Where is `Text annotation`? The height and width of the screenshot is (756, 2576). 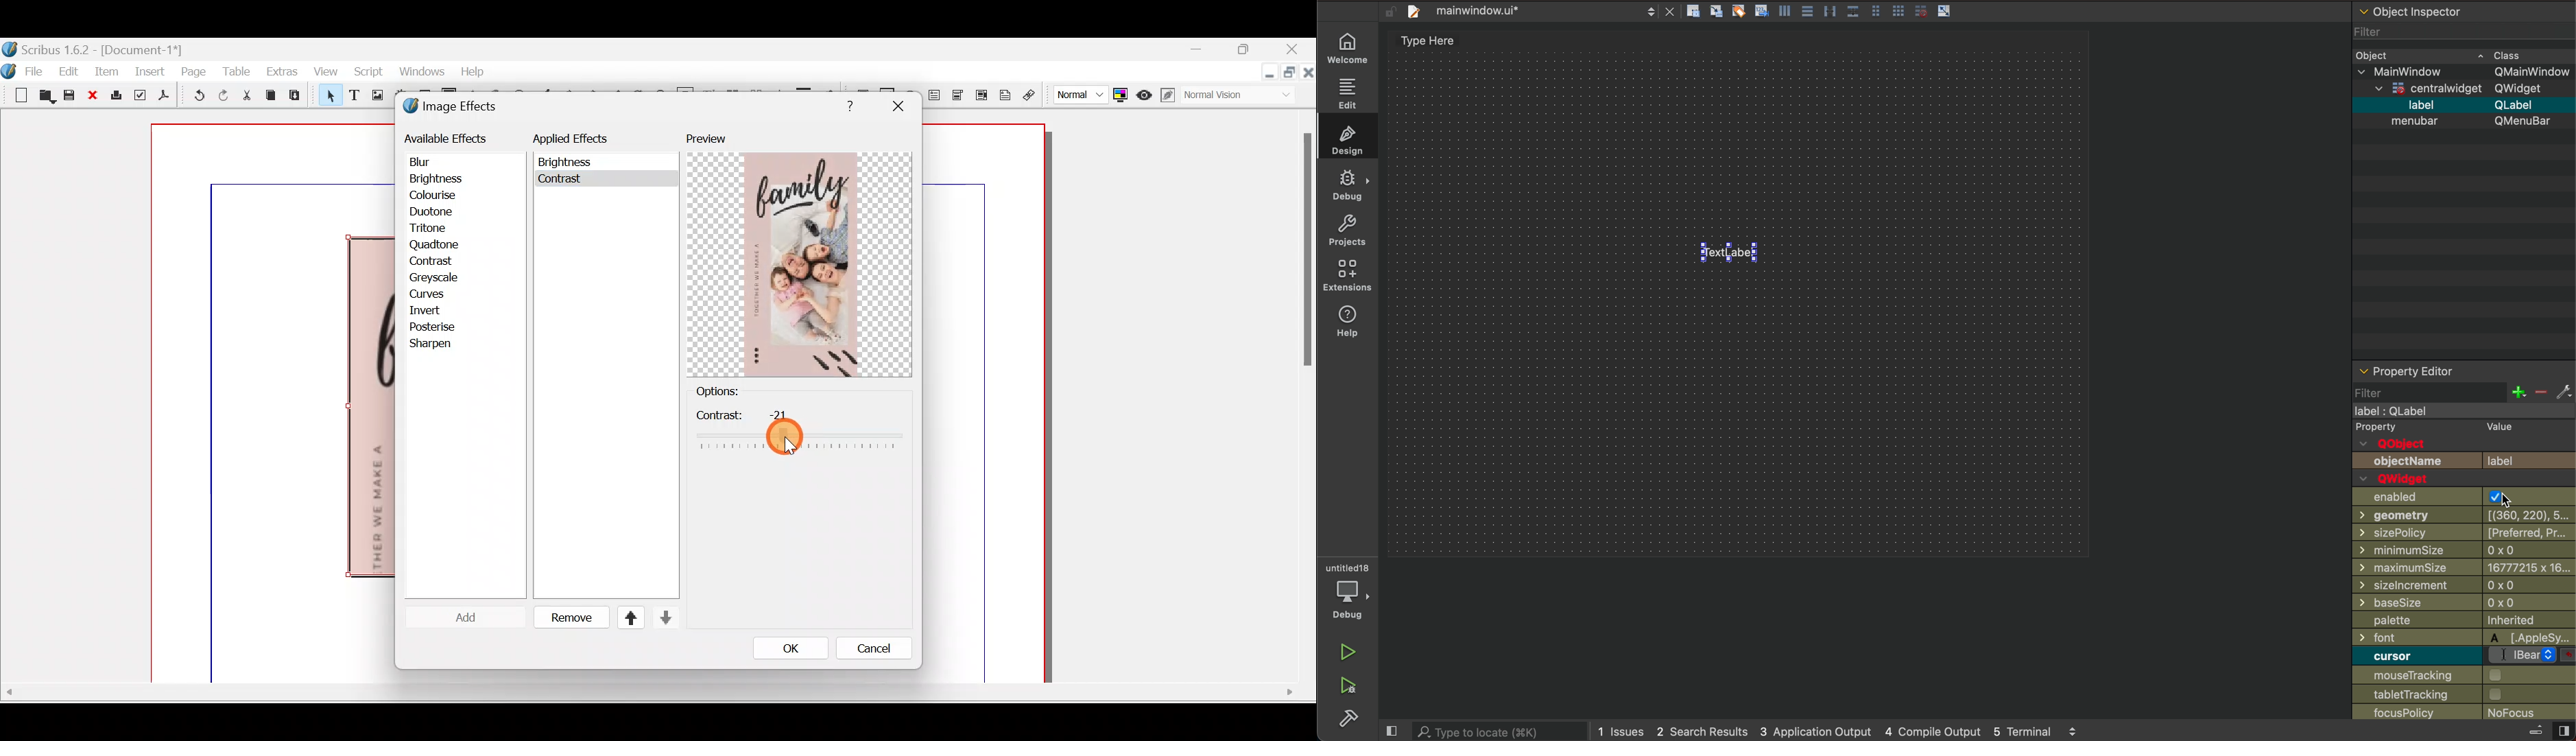 Text annotation is located at coordinates (1005, 93).